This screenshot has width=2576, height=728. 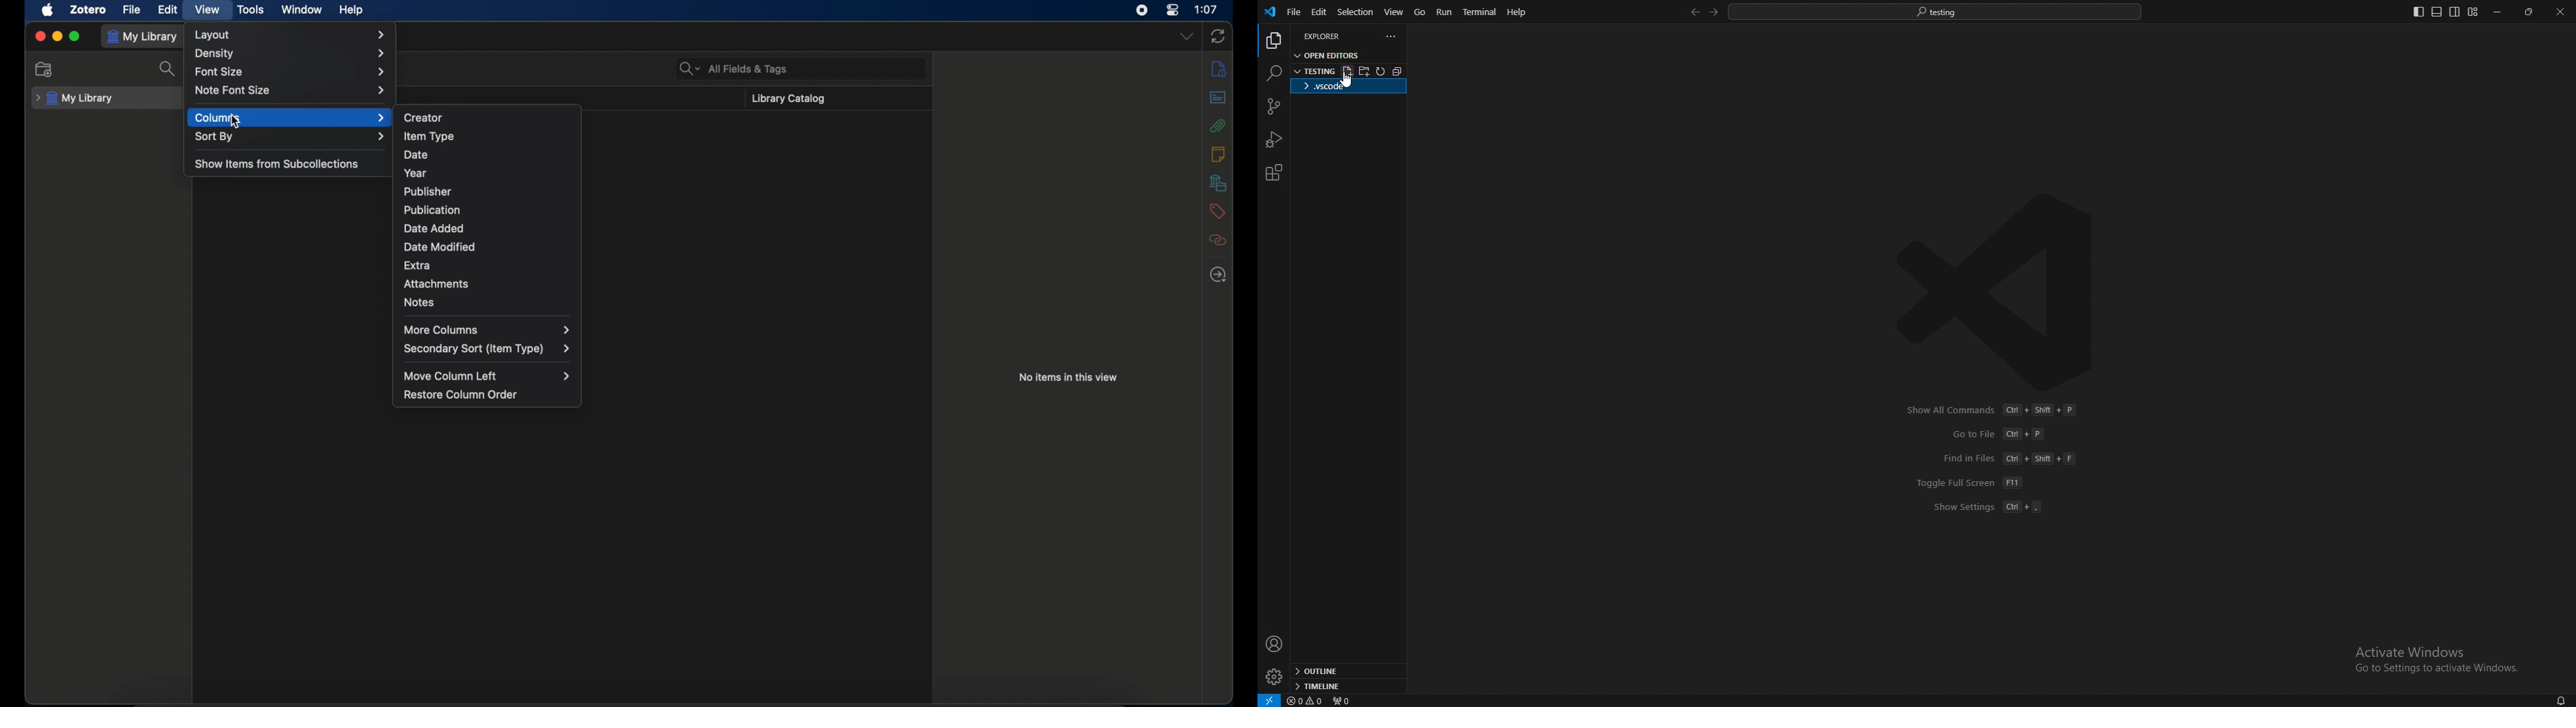 What do you see at coordinates (88, 10) in the screenshot?
I see `zotero` at bounding box center [88, 10].